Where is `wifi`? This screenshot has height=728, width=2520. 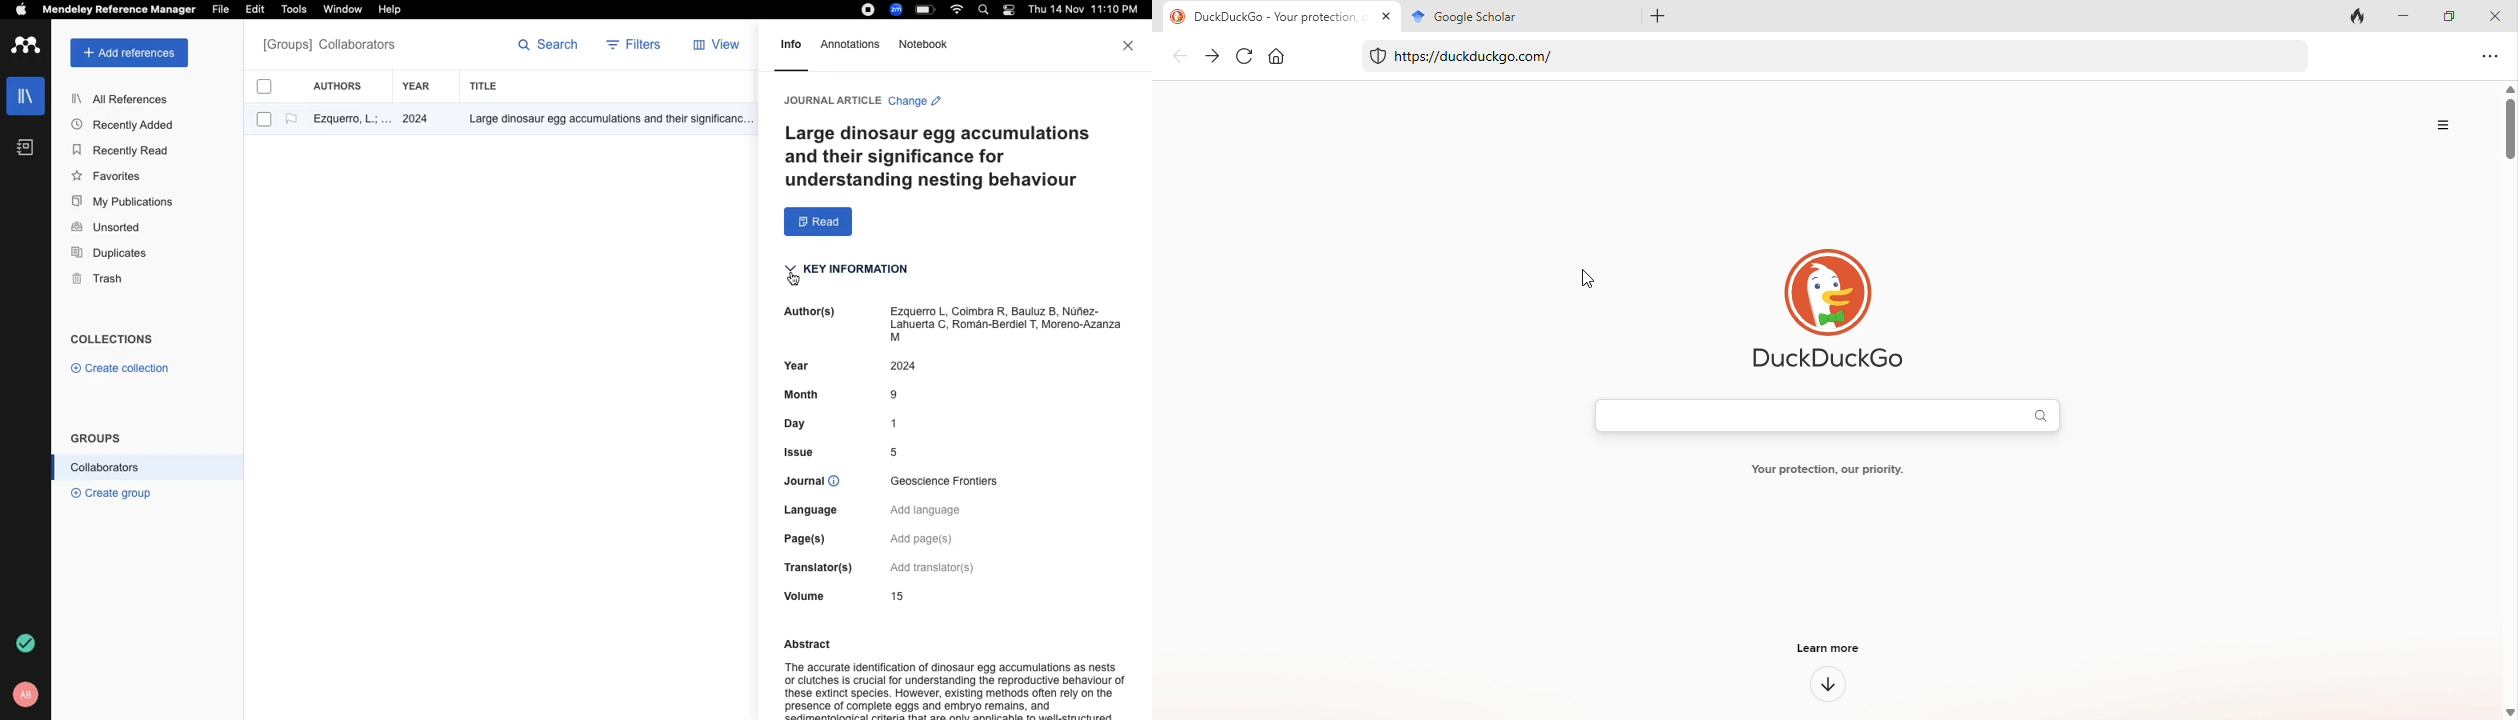
wifi is located at coordinates (959, 10).